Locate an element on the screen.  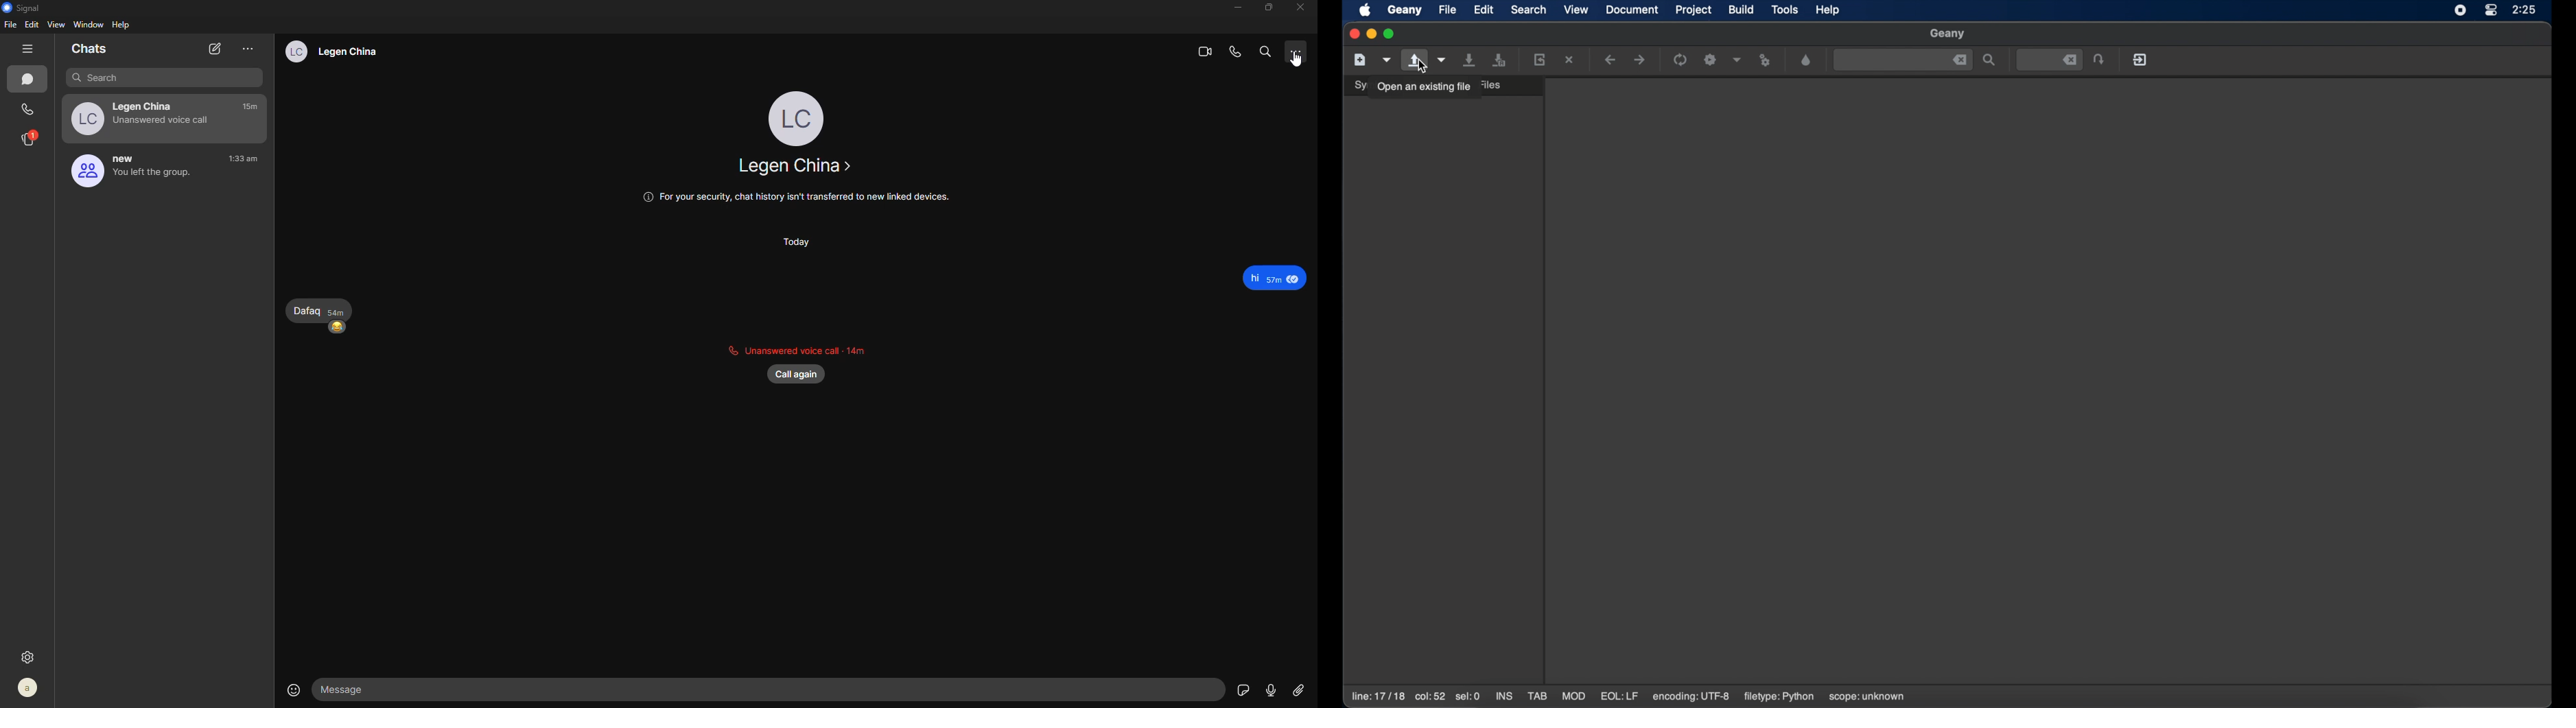
message is located at coordinates (351, 687).